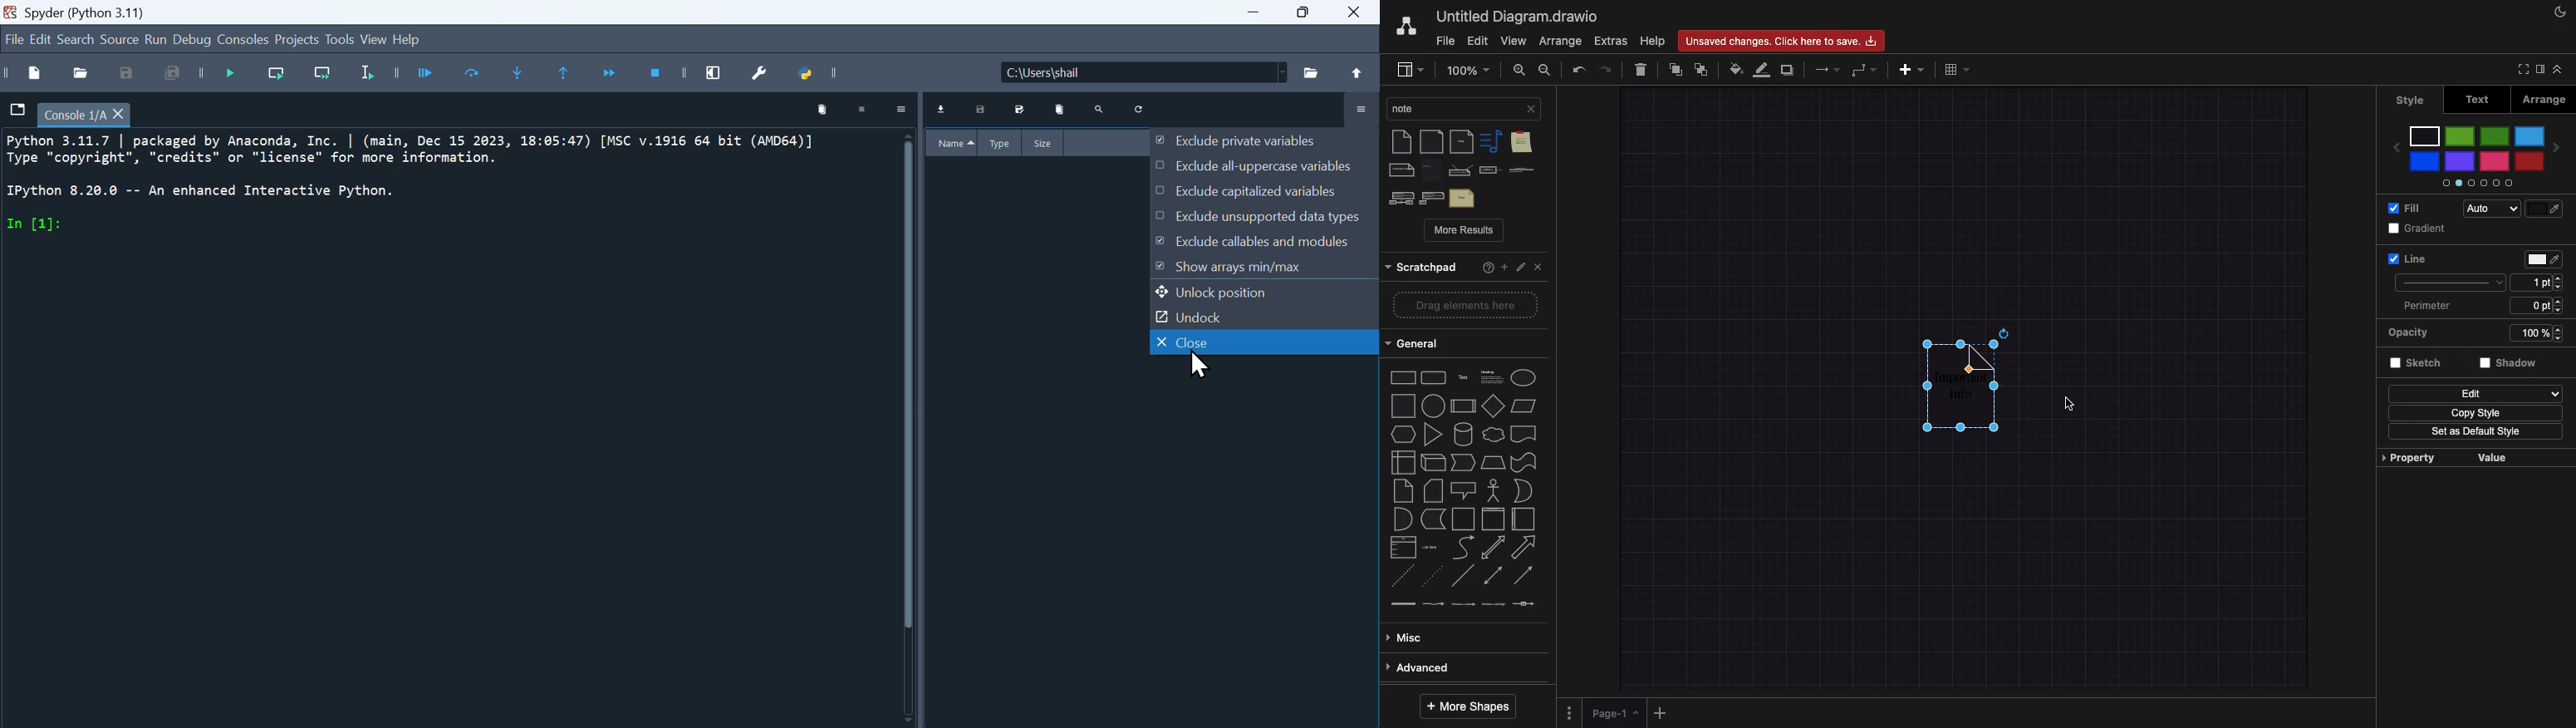  I want to click on black, so click(2426, 135).